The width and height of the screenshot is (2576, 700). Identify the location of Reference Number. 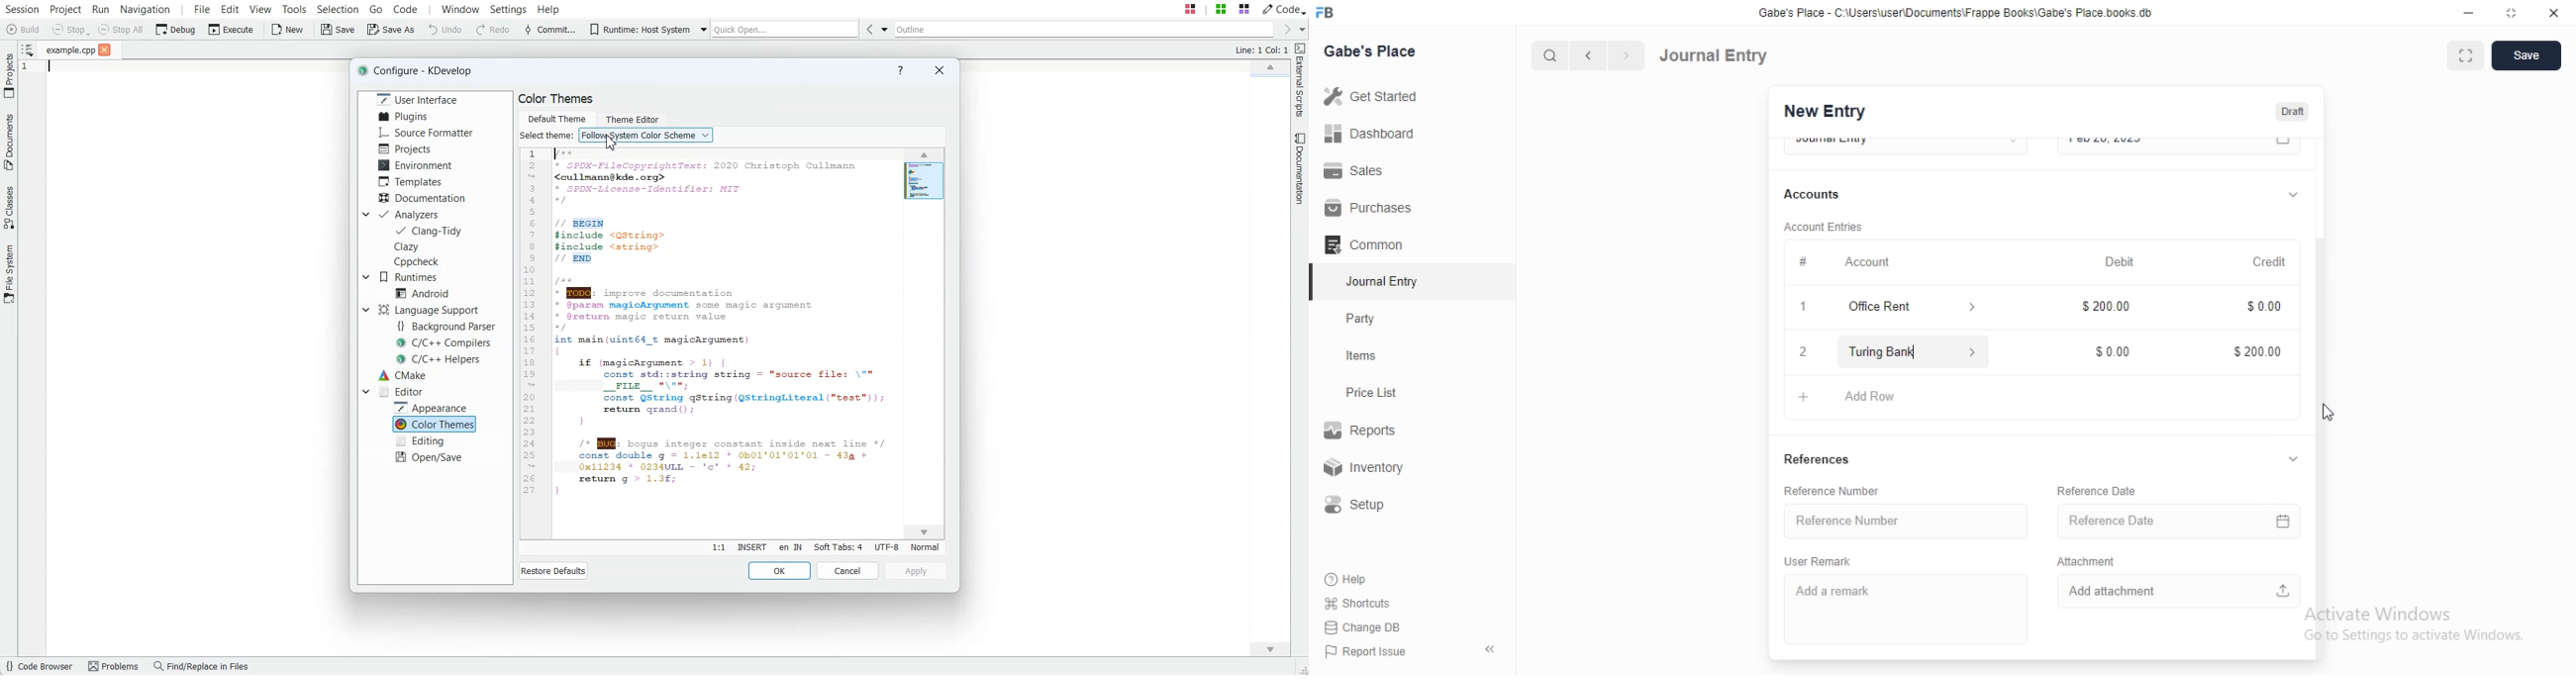
(1841, 520).